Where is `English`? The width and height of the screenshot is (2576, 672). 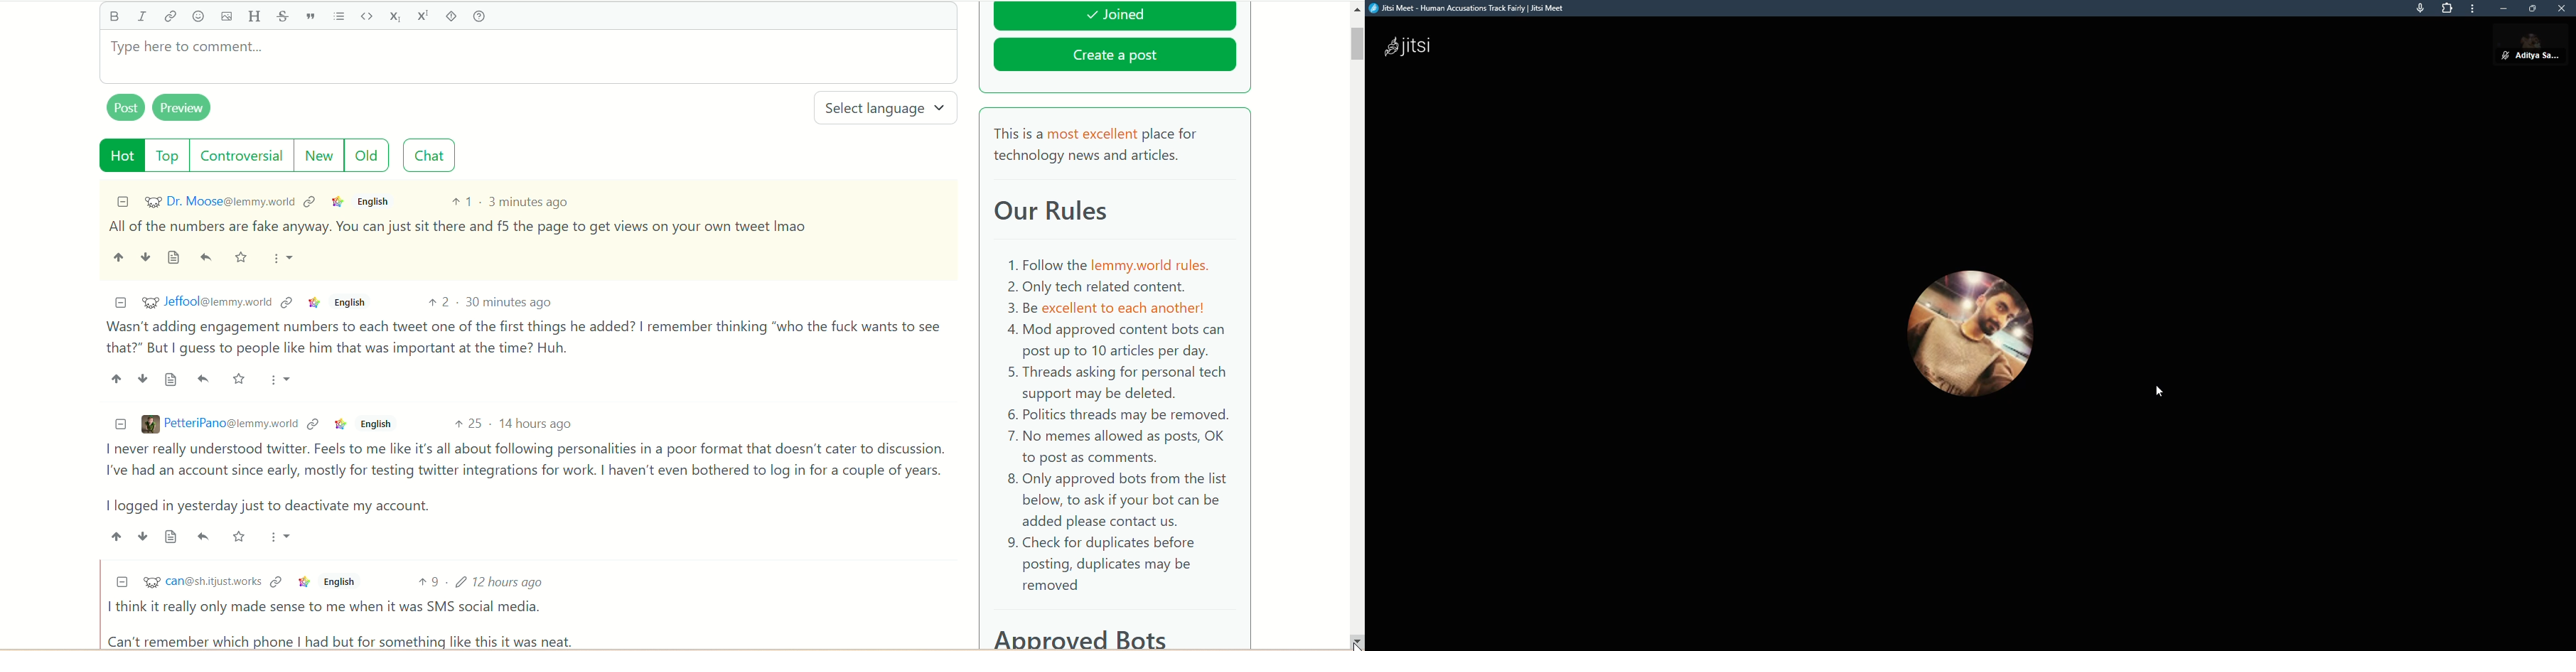 English is located at coordinates (376, 202).